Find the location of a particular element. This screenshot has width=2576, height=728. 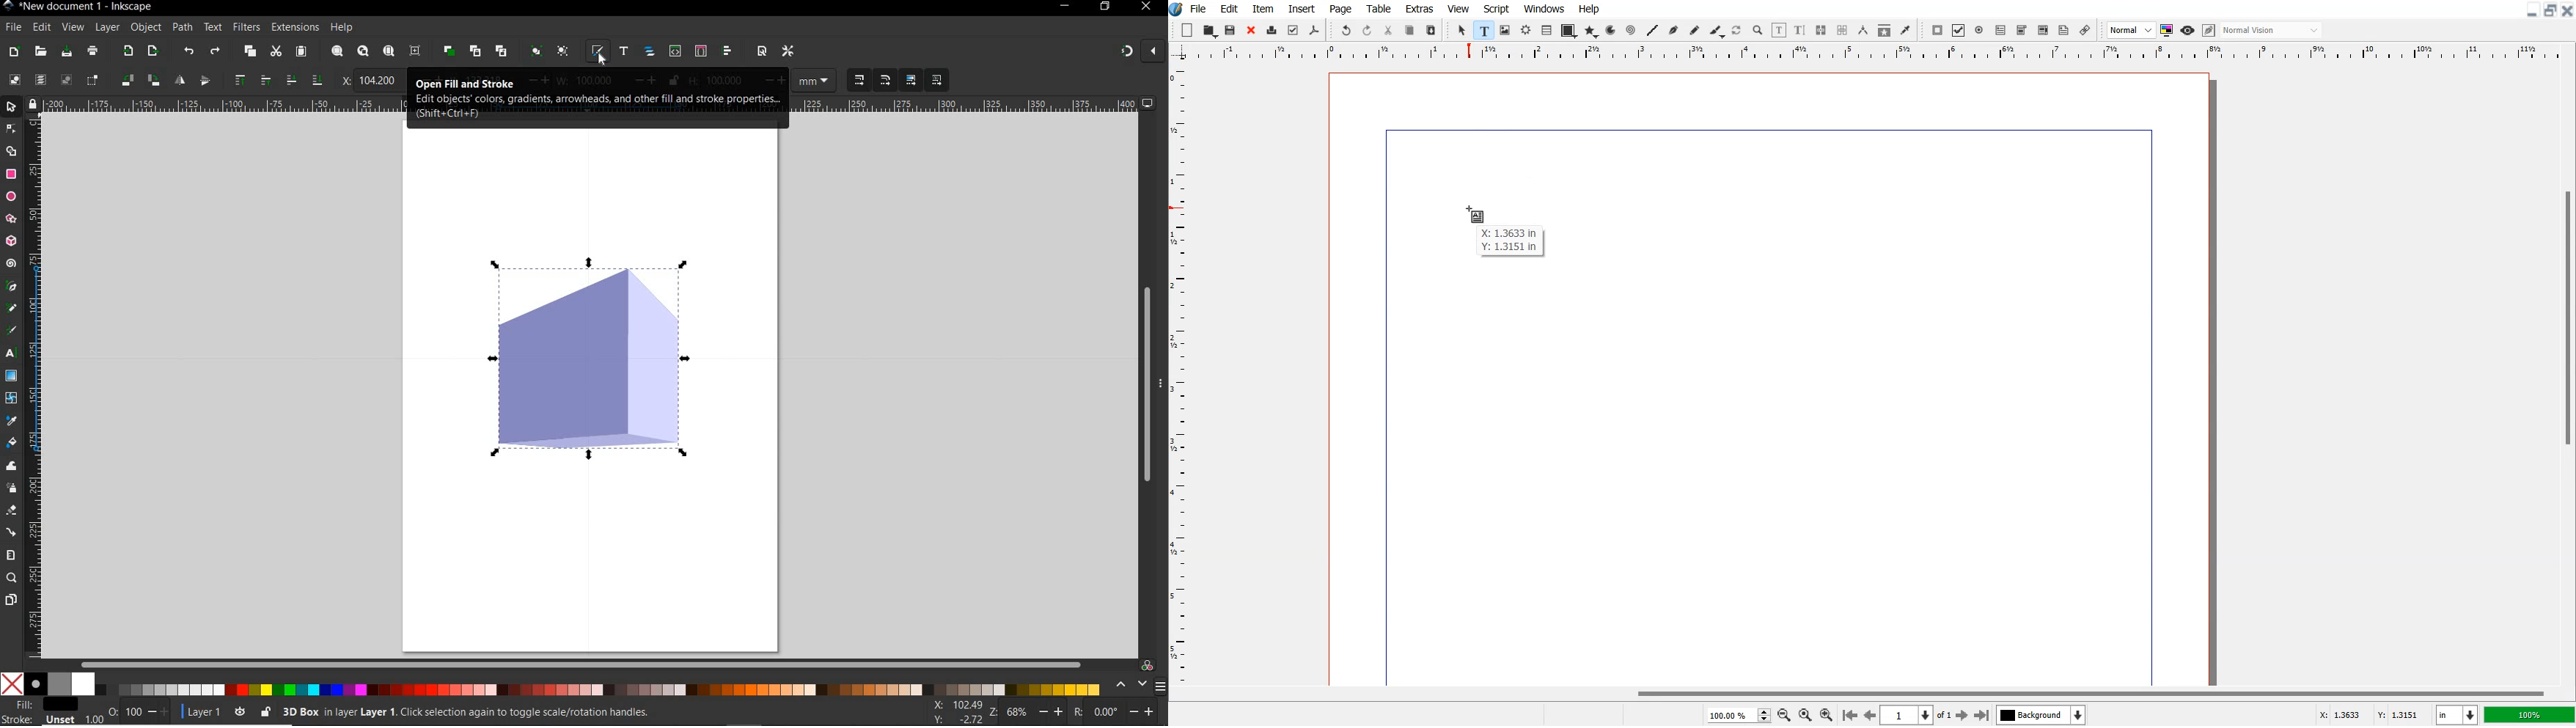

WHENSCALING OBJECTS is located at coordinates (860, 81).